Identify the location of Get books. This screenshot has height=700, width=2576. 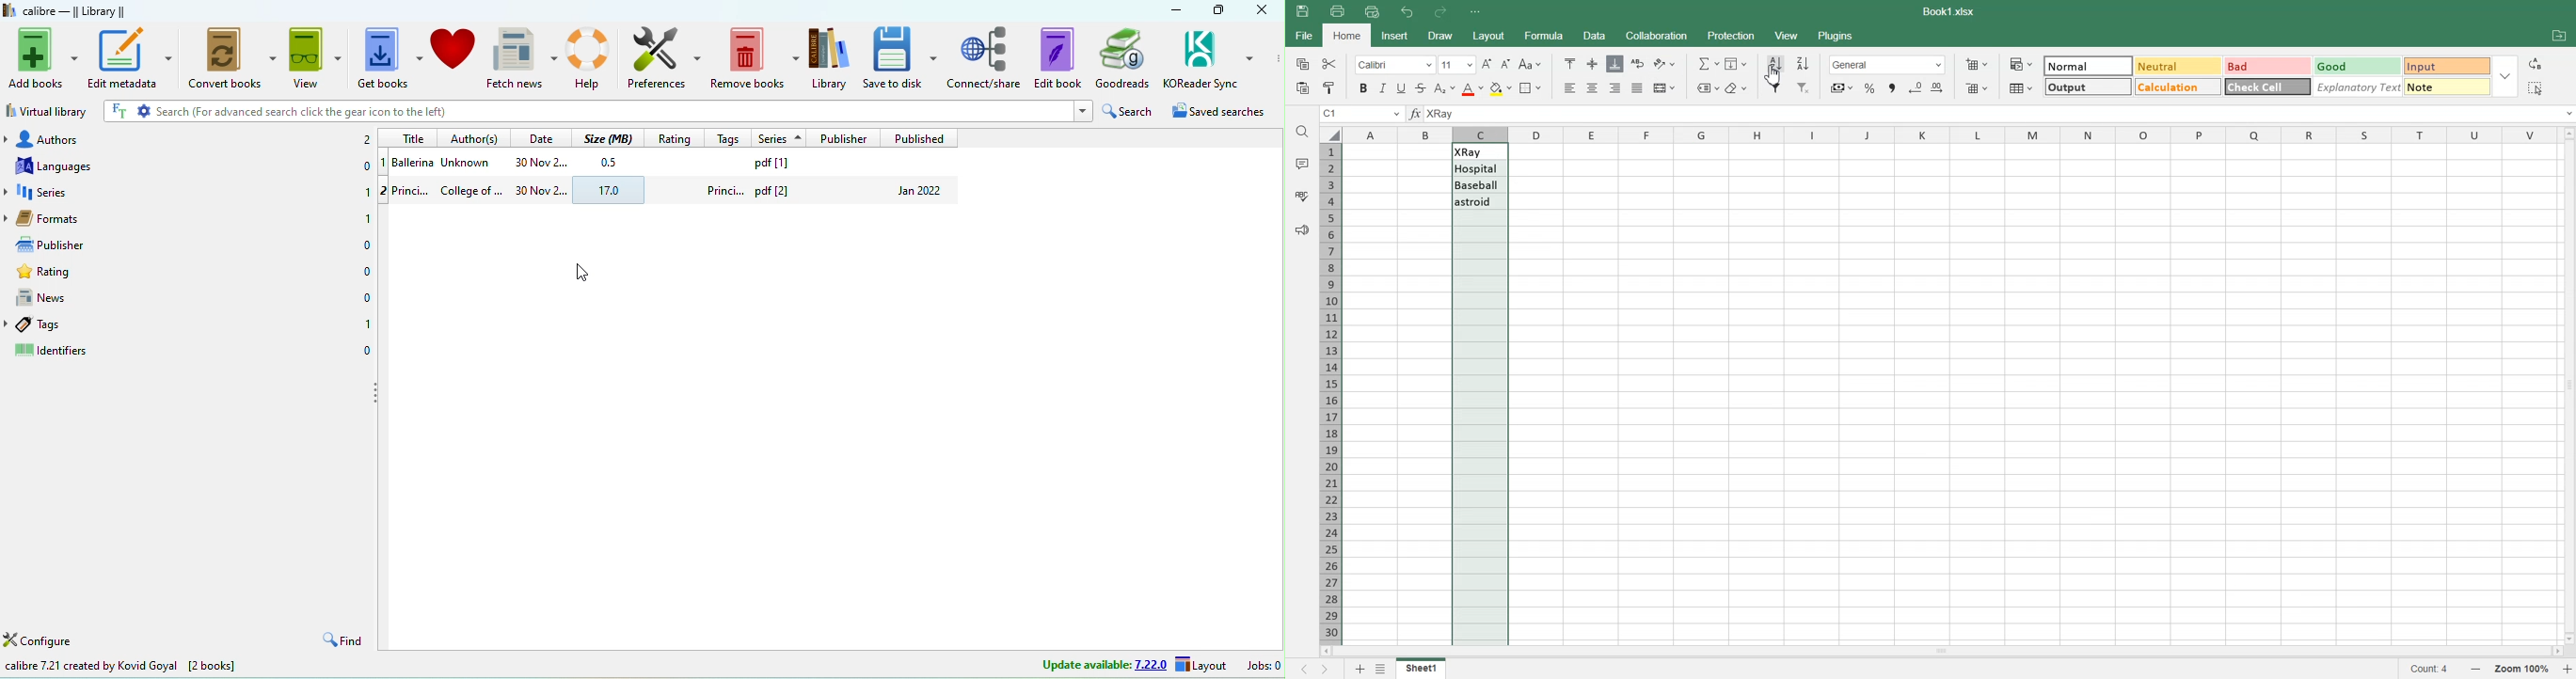
(390, 56).